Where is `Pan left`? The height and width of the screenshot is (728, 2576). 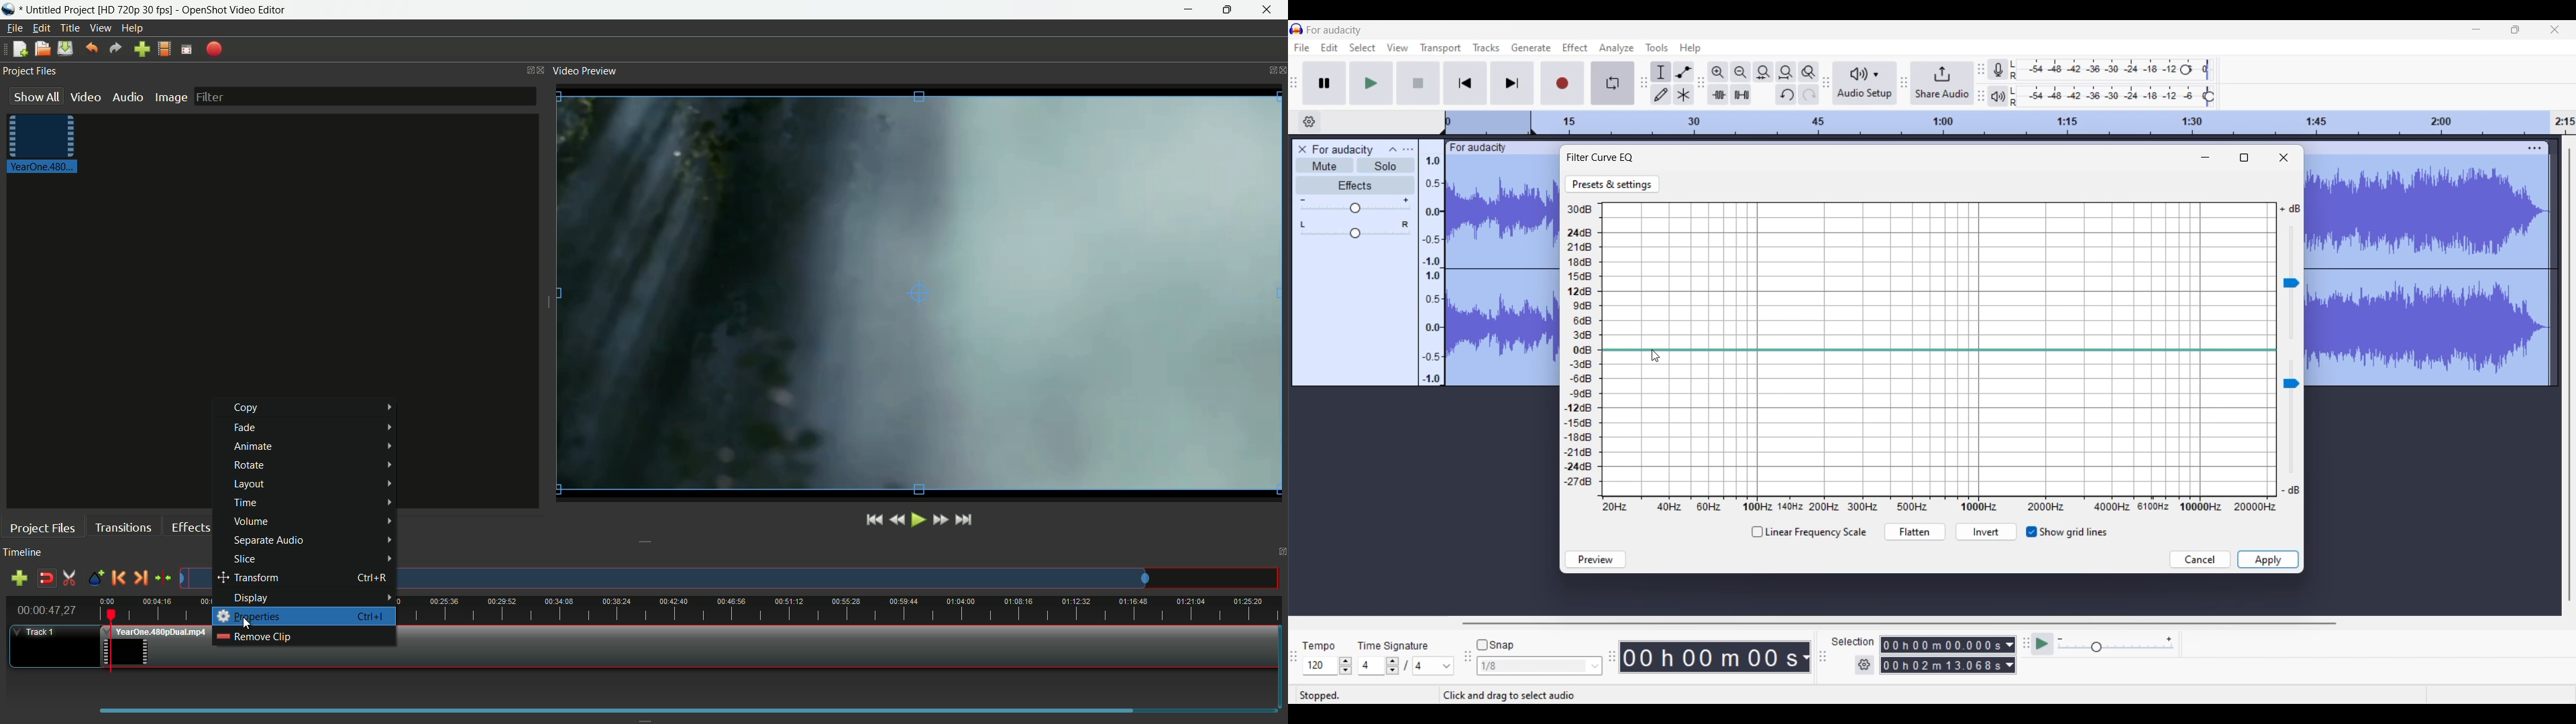
Pan left is located at coordinates (1303, 225).